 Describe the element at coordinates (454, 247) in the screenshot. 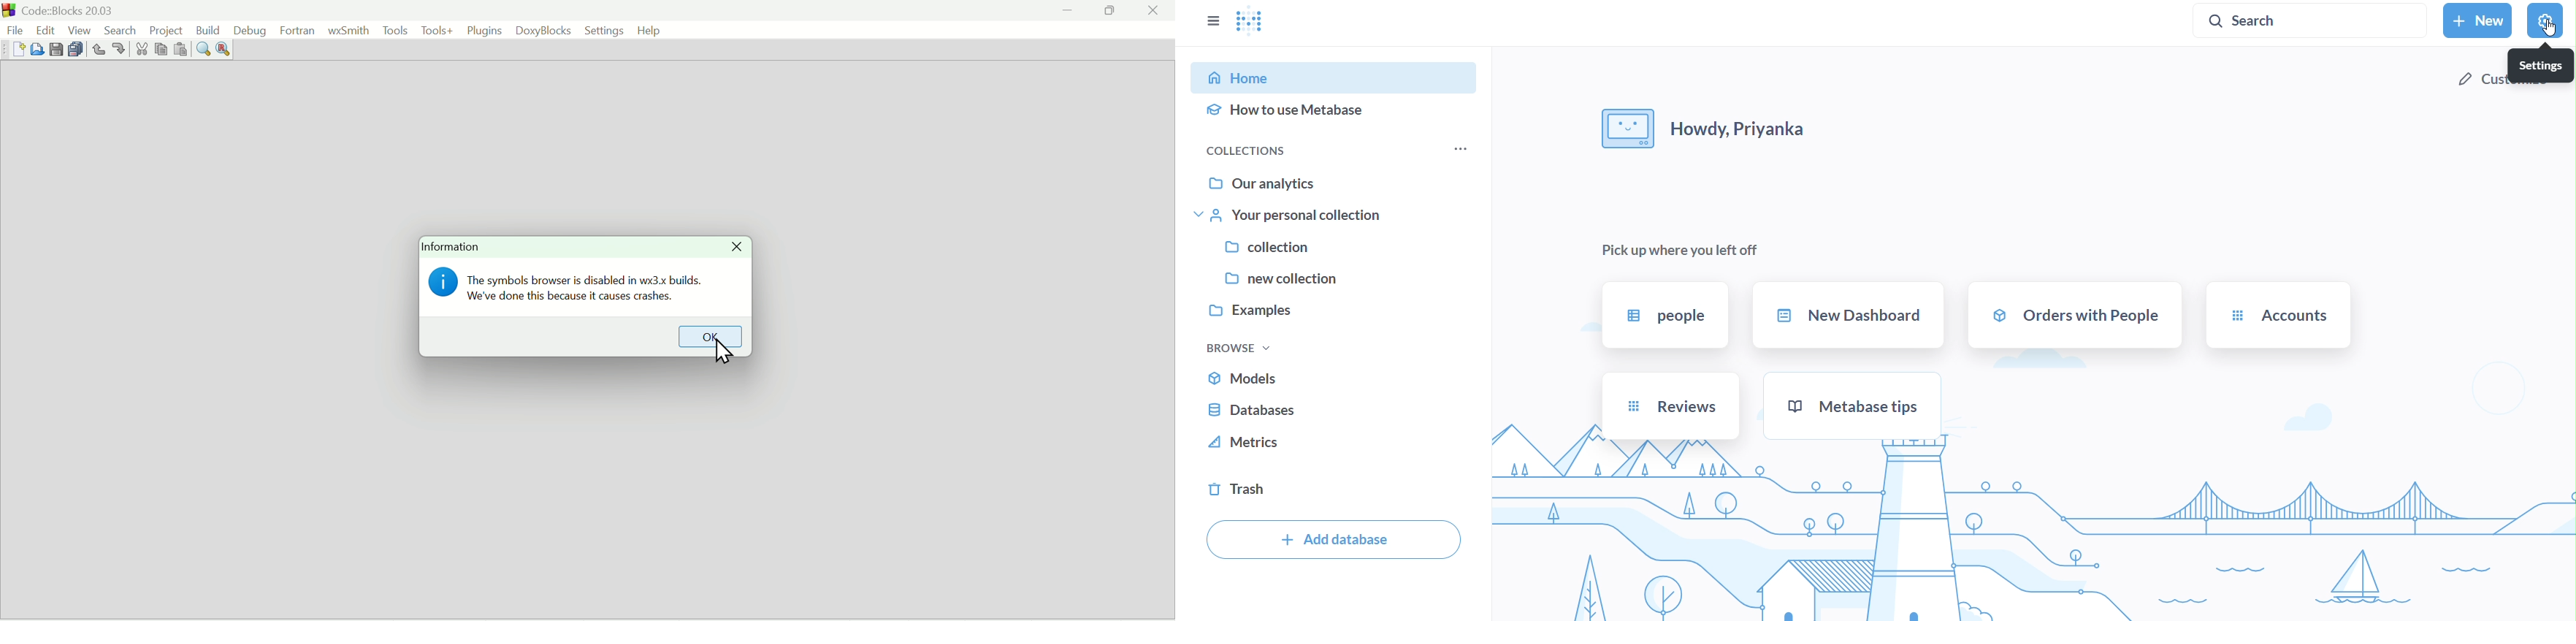

I see `Information` at that location.